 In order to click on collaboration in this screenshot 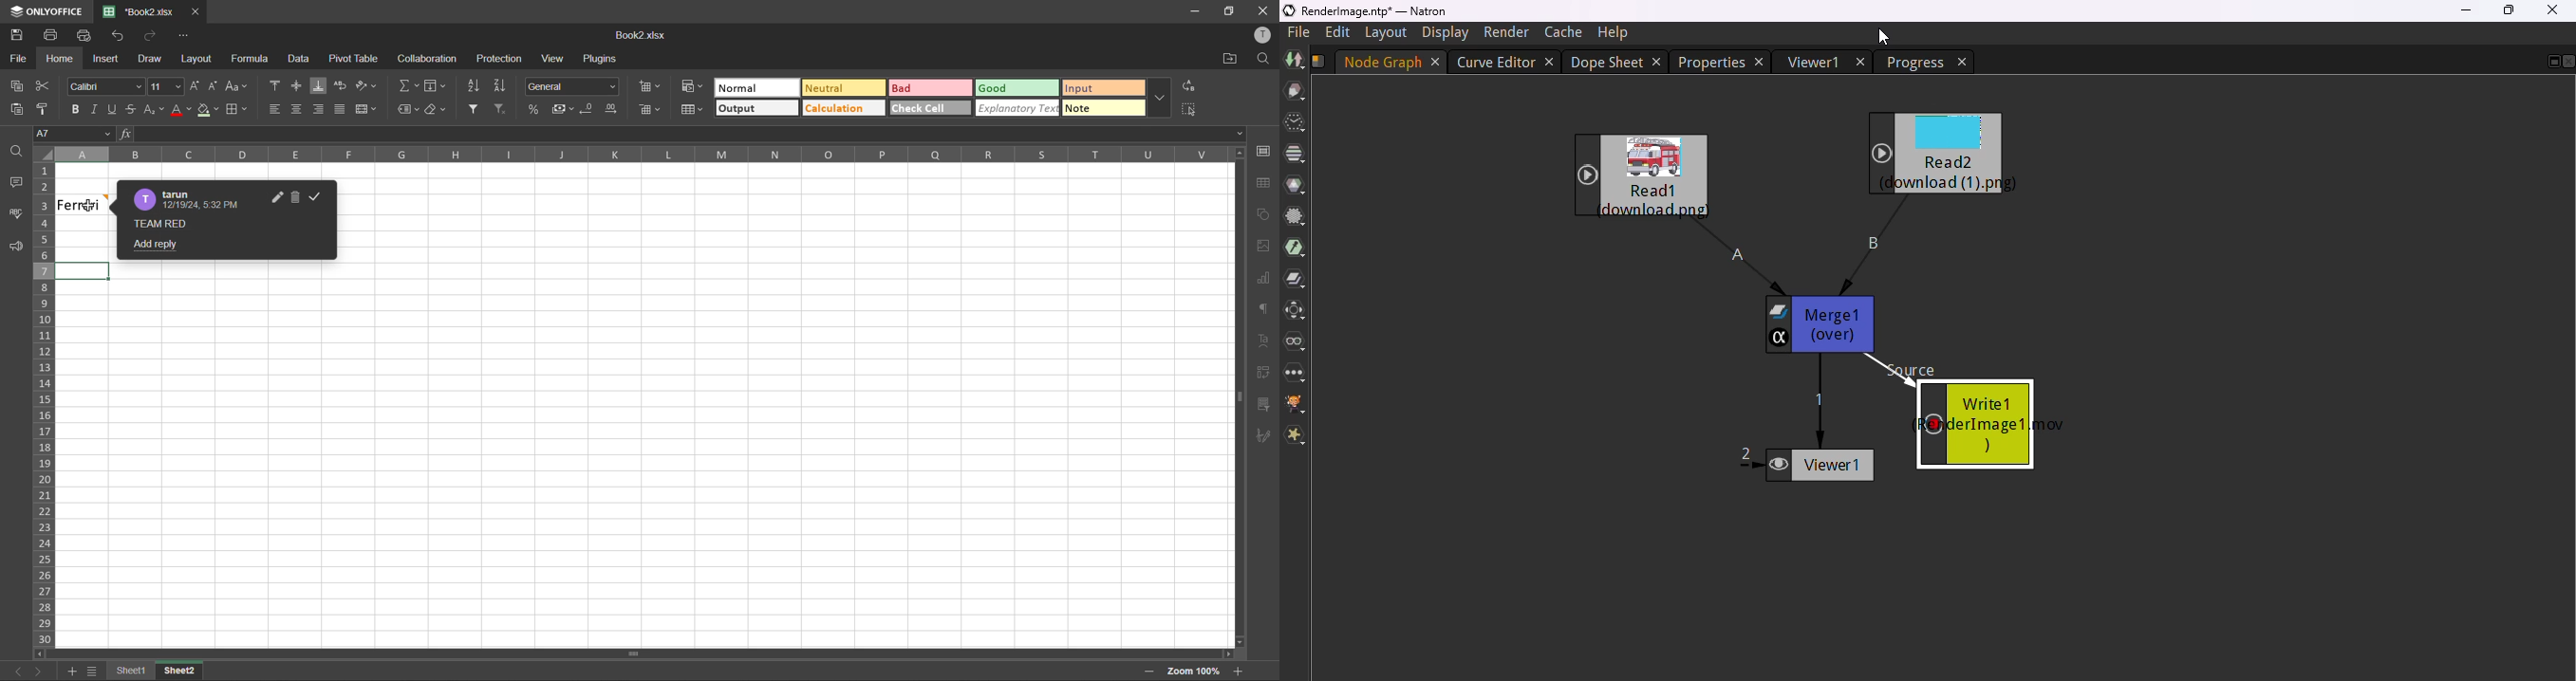, I will do `click(431, 61)`.